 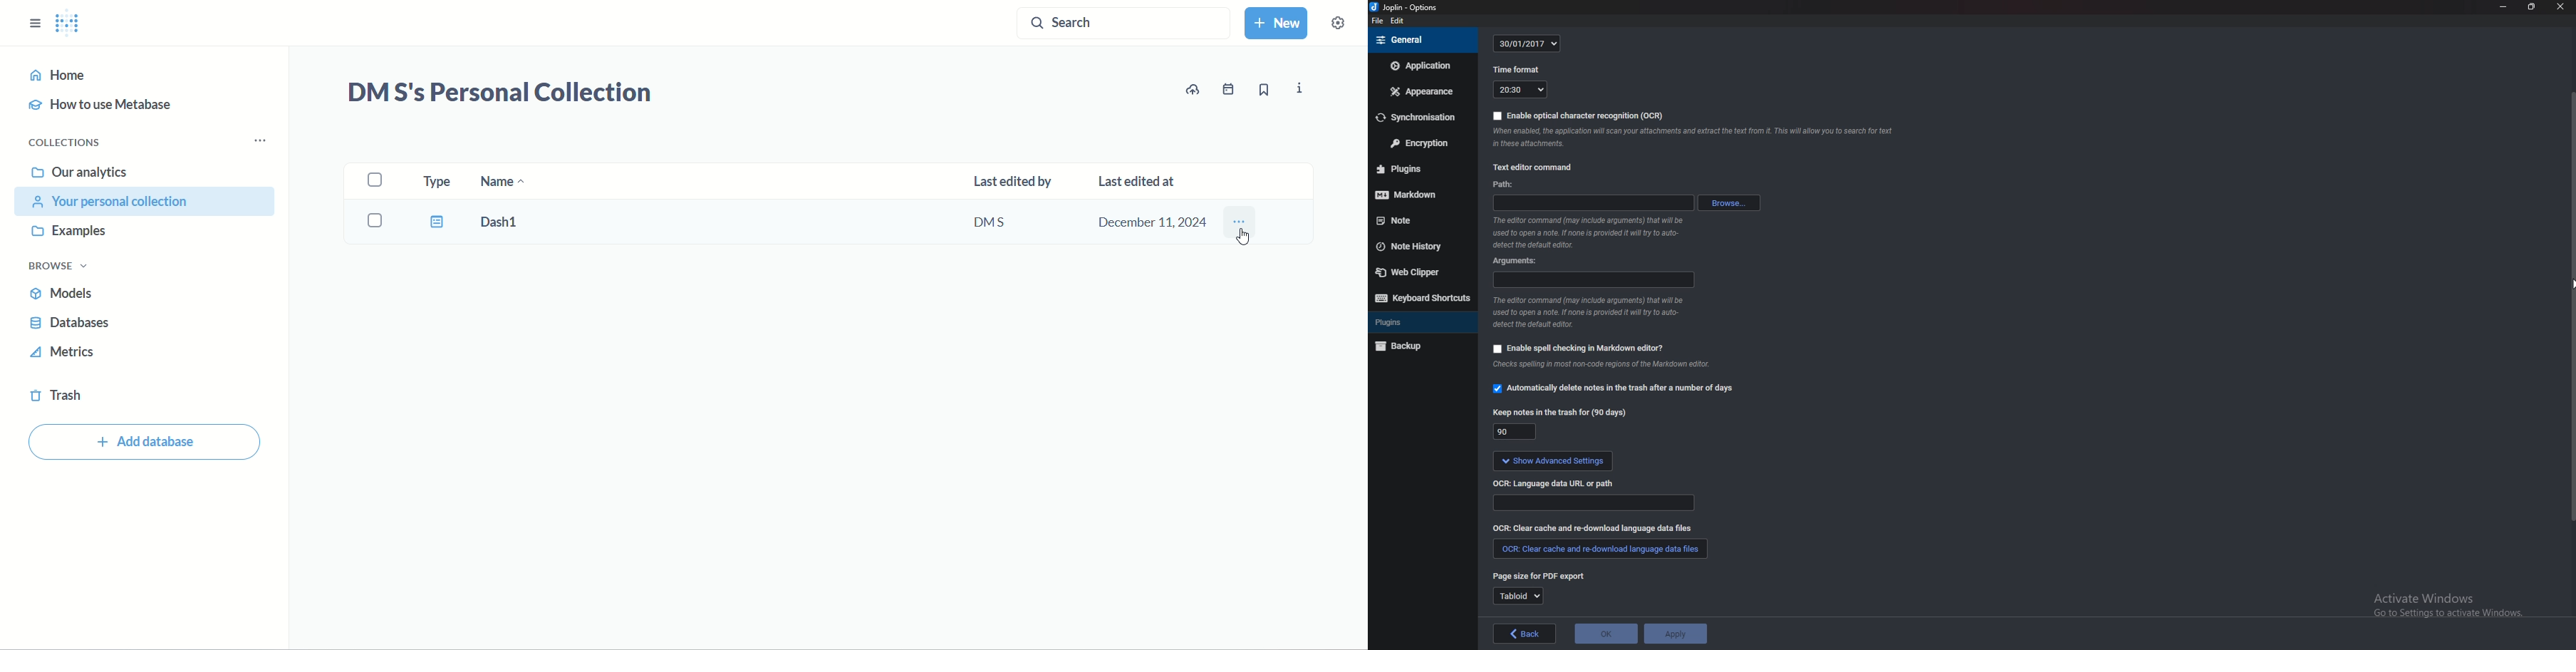 What do you see at coordinates (1421, 41) in the screenshot?
I see `General` at bounding box center [1421, 41].